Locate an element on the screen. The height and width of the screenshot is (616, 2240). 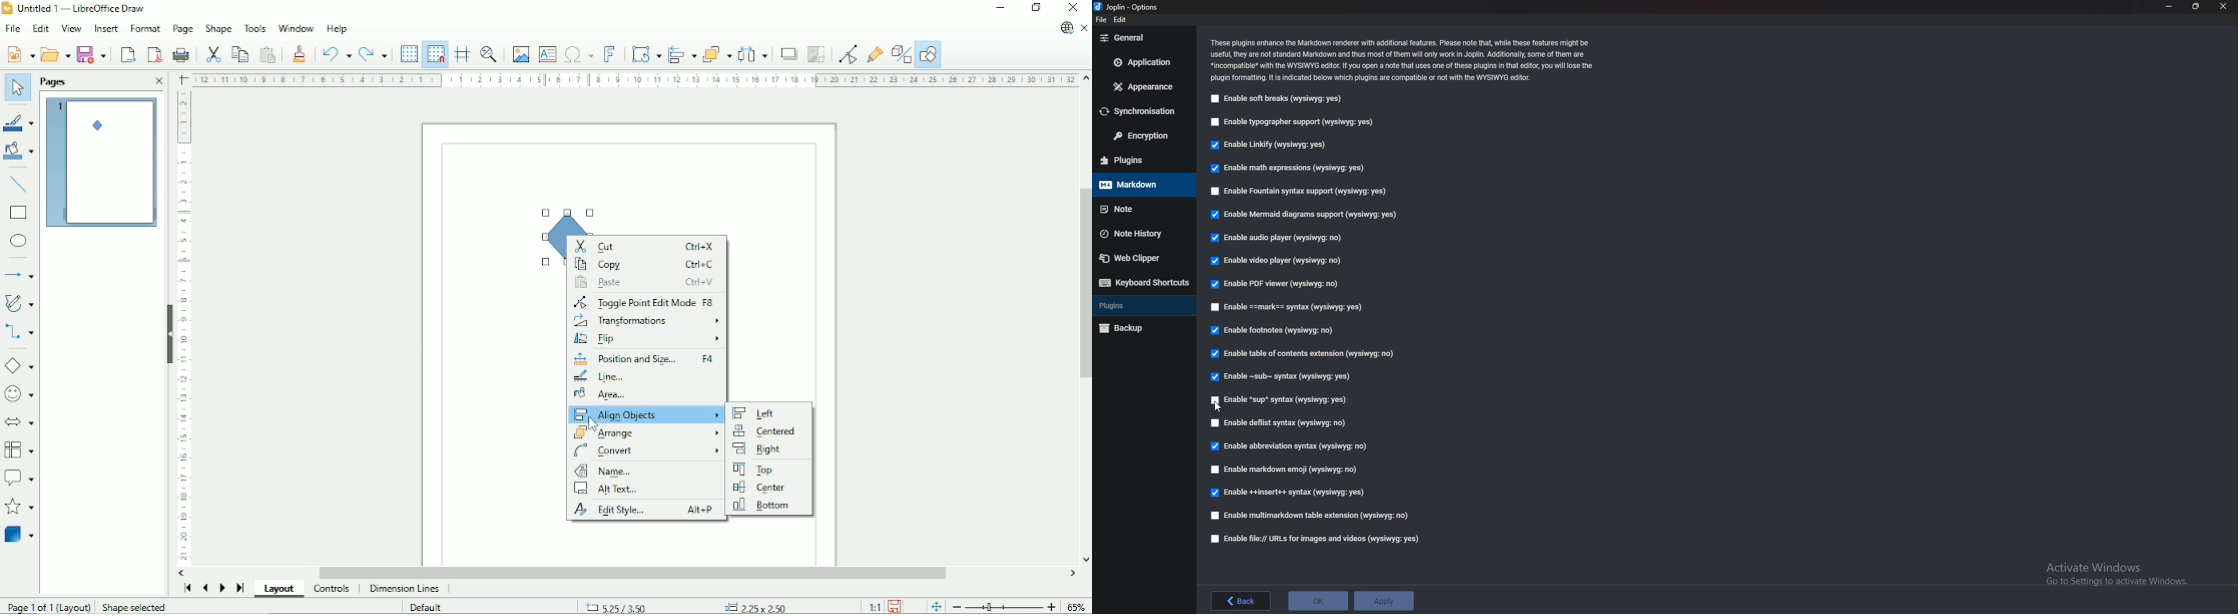
Edible abbreviation syntax is located at coordinates (1299, 444).